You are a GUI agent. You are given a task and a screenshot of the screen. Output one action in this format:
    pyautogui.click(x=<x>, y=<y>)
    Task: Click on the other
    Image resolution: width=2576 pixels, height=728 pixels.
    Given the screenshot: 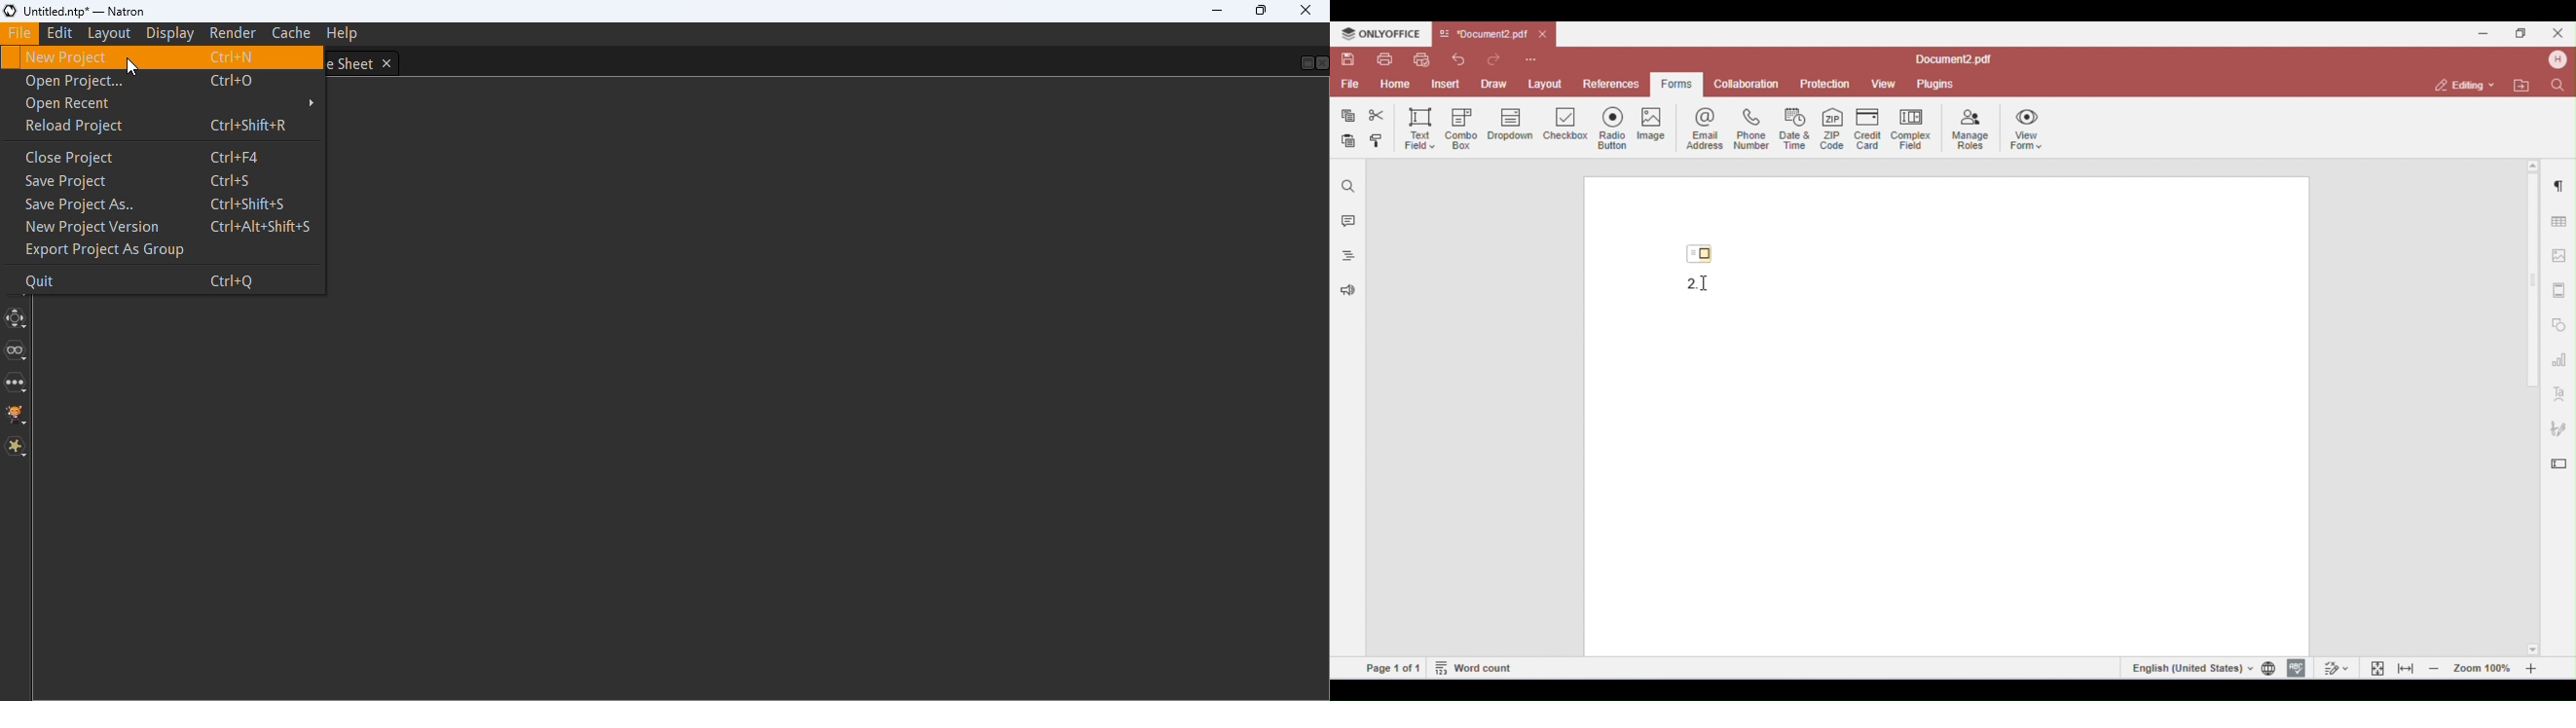 What is the action you would take?
    pyautogui.click(x=18, y=385)
    